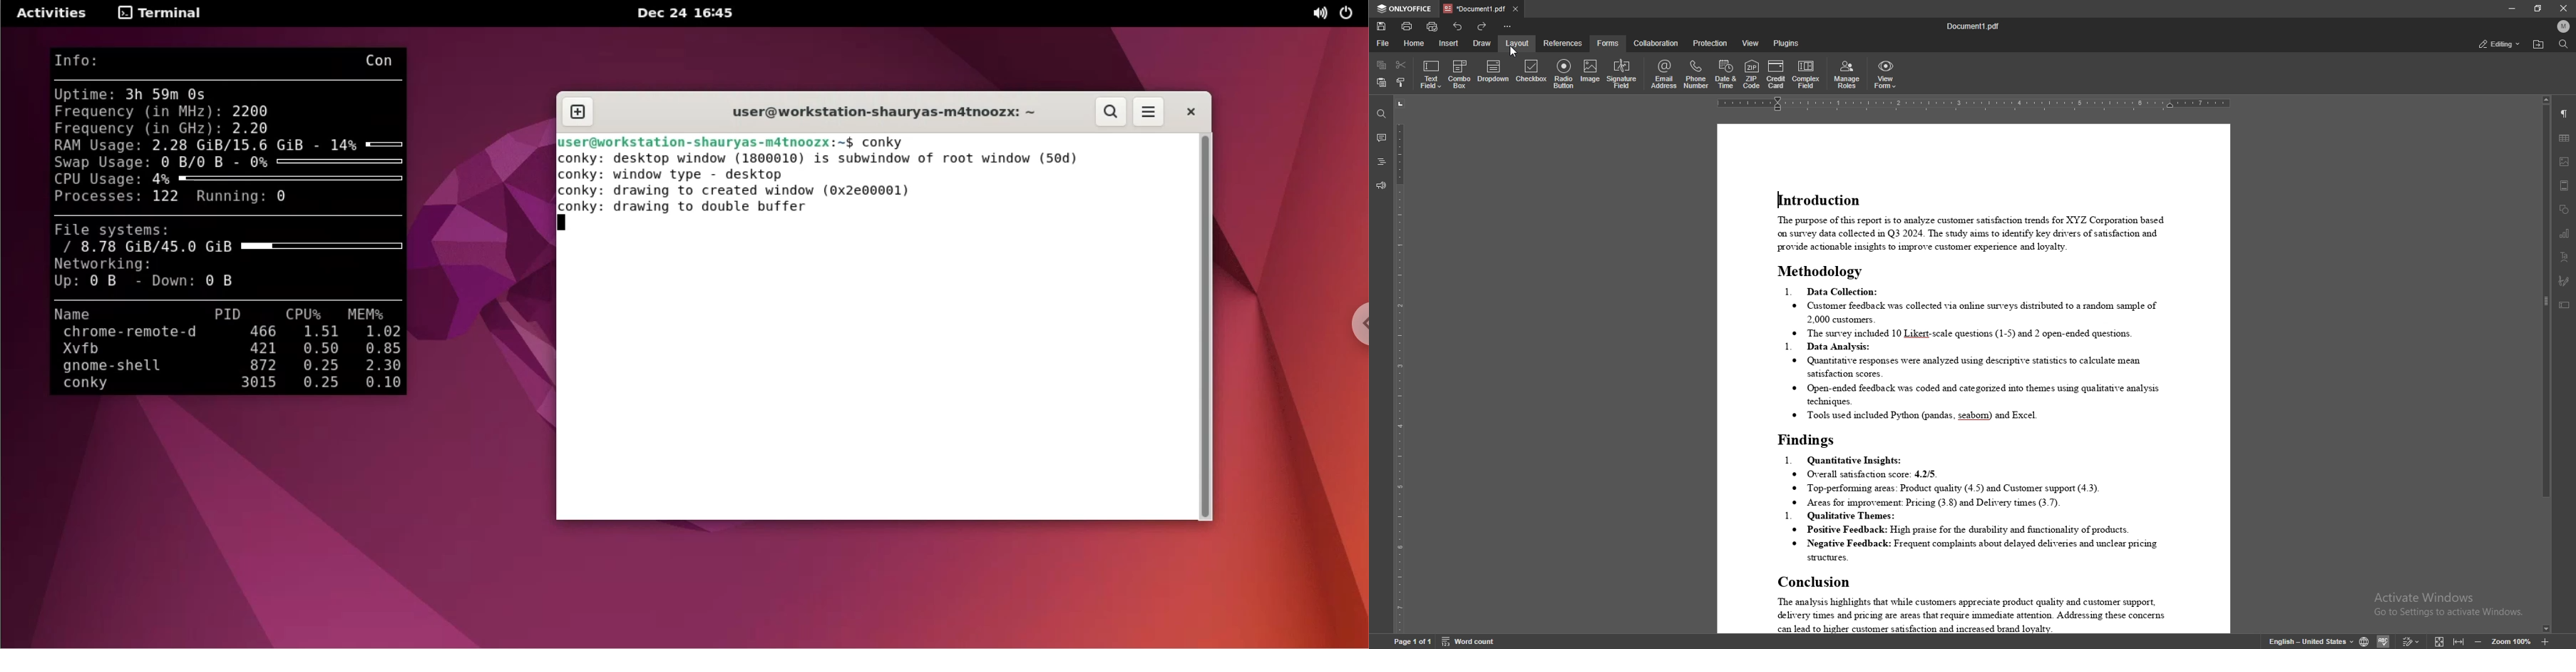 Image resolution: width=2576 pixels, height=672 pixels. I want to click on zip code, so click(1753, 73).